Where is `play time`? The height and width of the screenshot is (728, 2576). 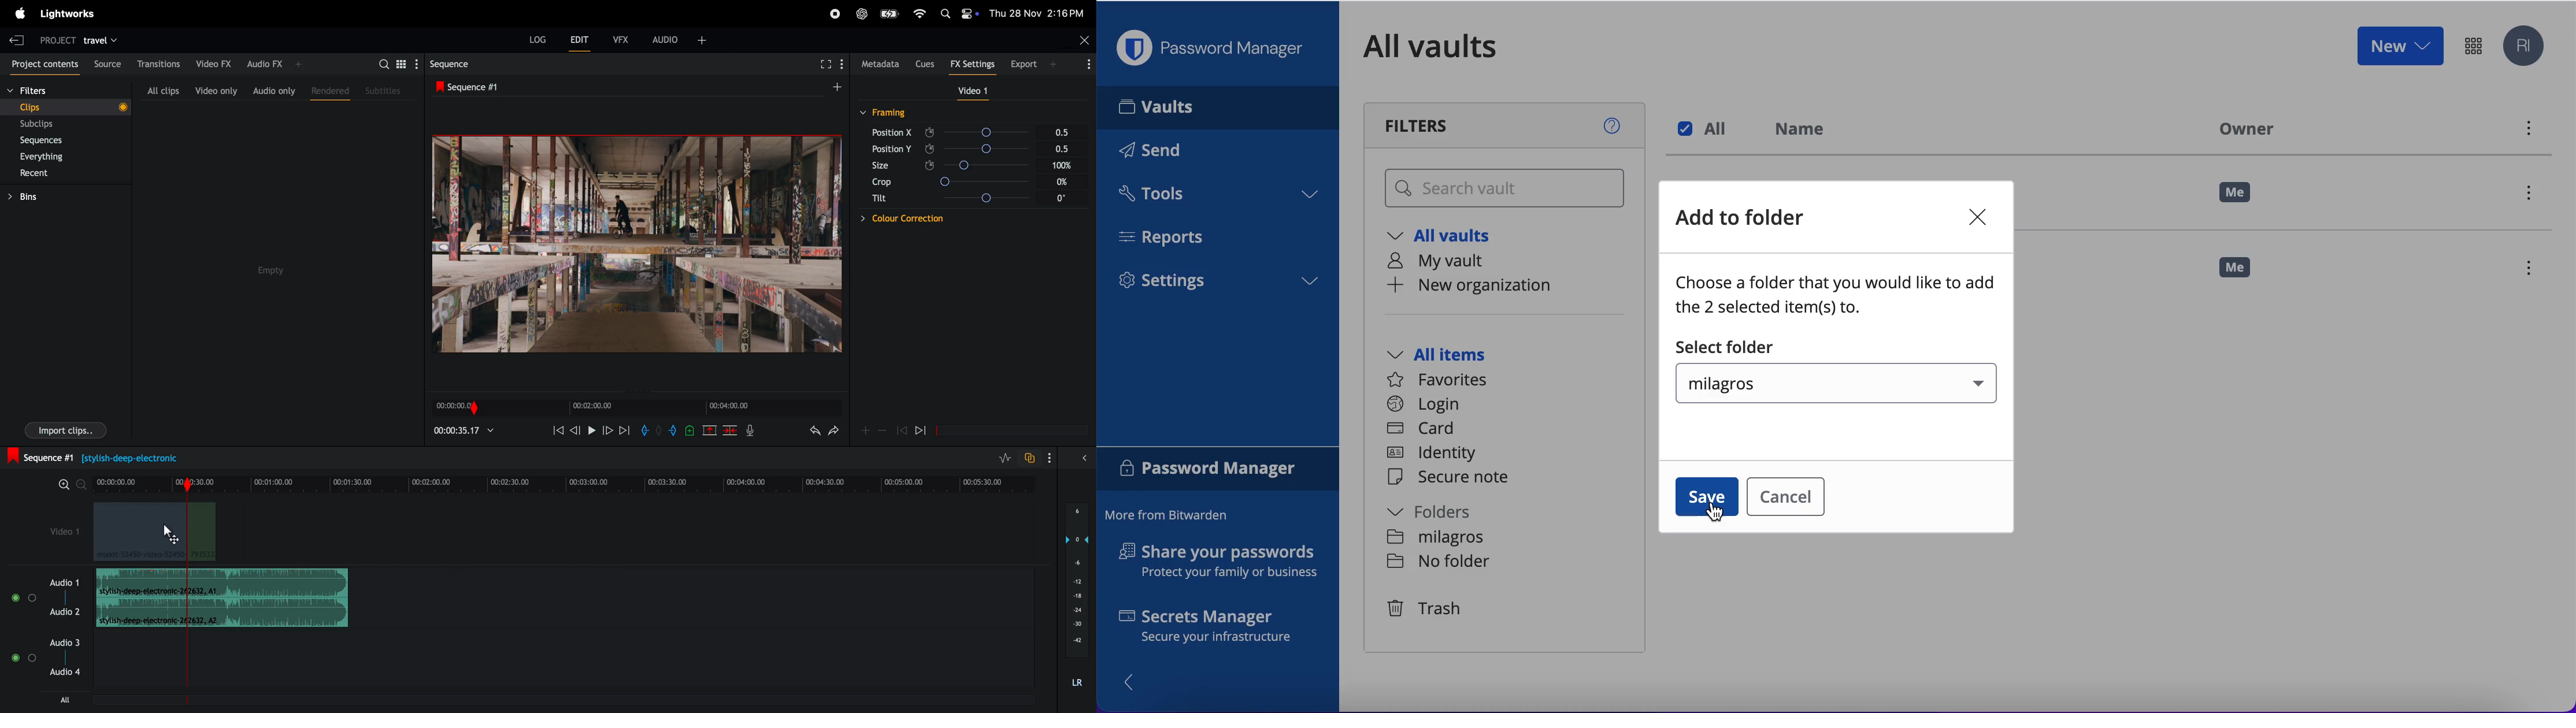 play time is located at coordinates (464, 430).